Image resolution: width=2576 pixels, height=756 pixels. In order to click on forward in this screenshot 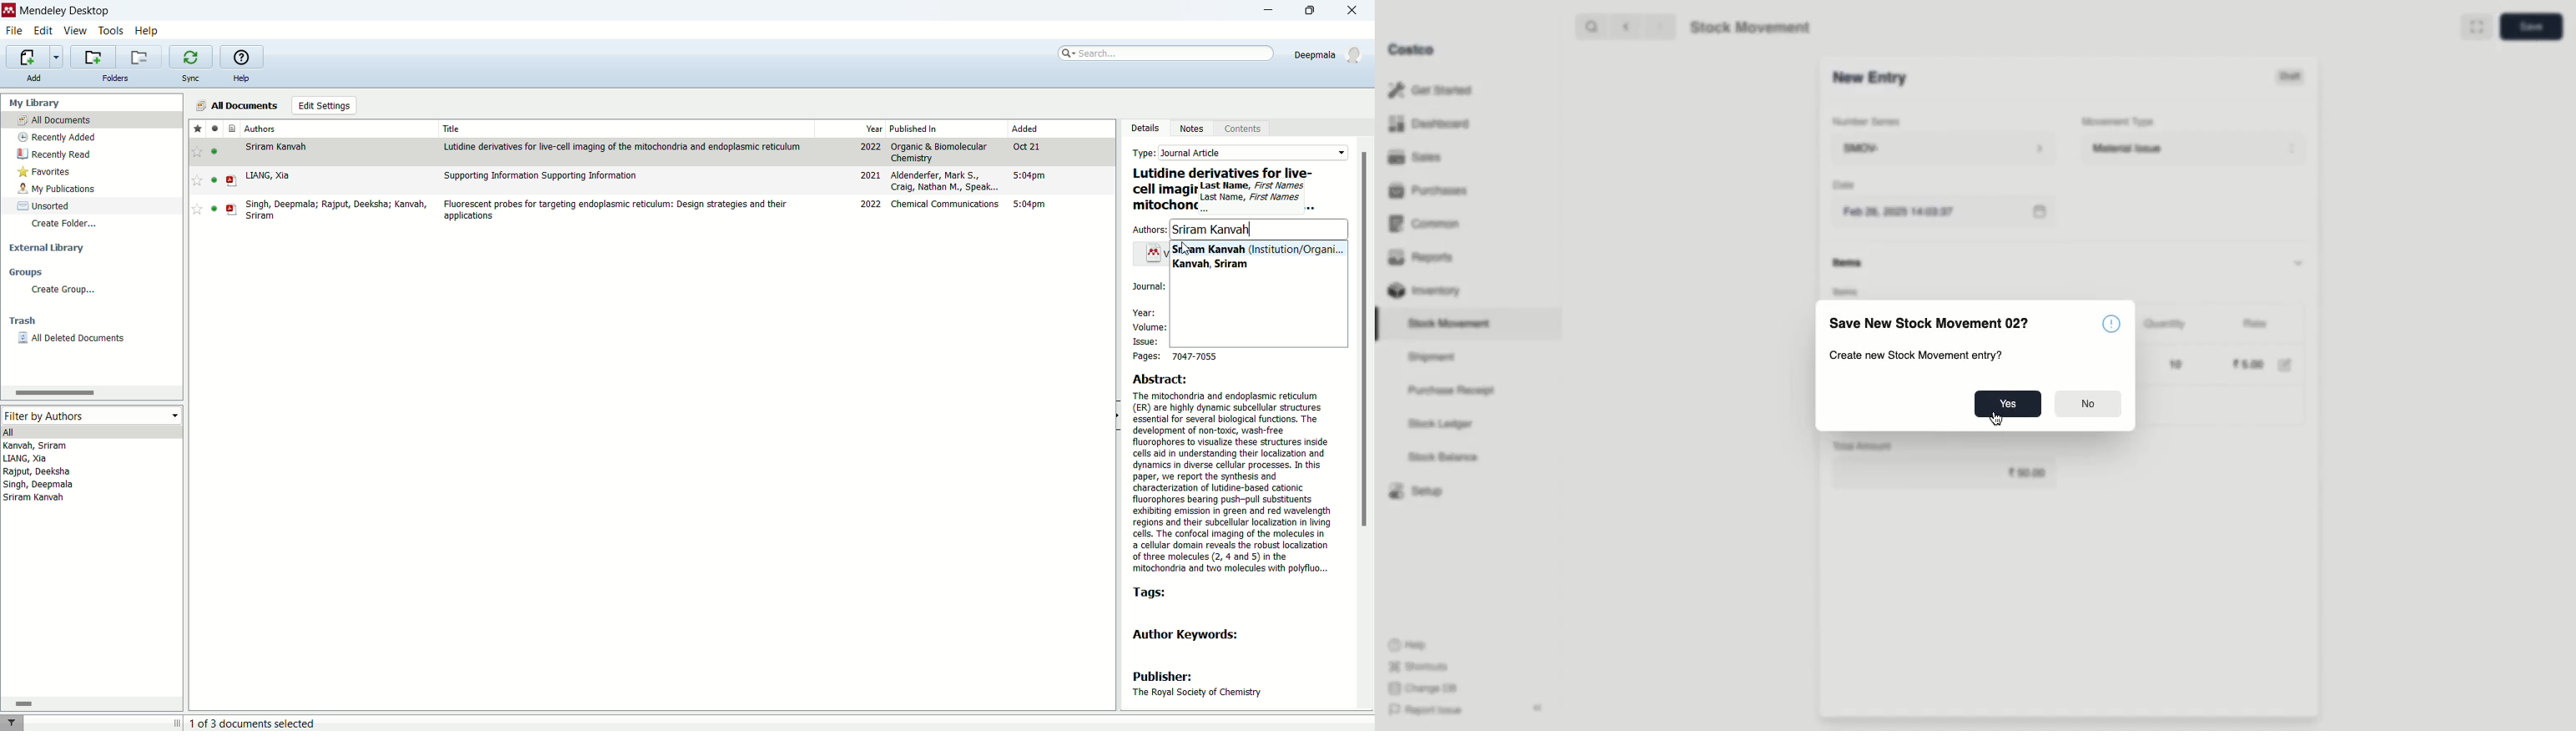, I will do `click(1656, 26)`.